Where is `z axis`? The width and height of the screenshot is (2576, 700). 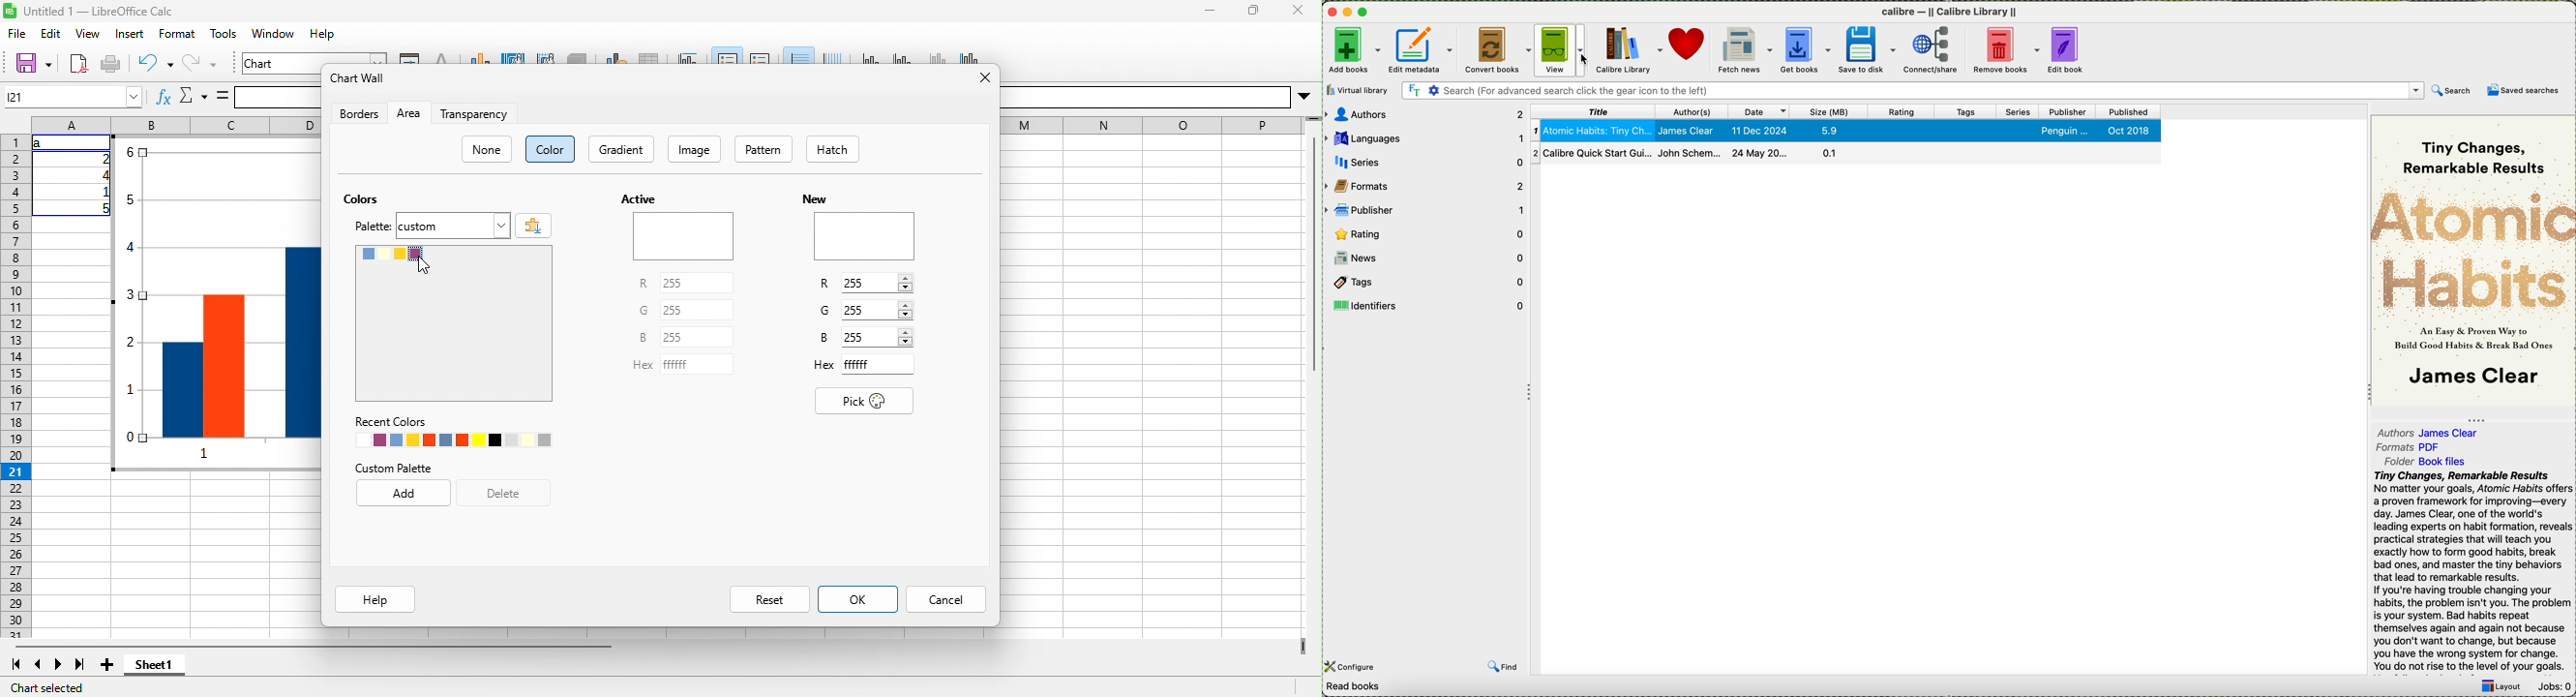
z axis is located at coordinates (936, 56).